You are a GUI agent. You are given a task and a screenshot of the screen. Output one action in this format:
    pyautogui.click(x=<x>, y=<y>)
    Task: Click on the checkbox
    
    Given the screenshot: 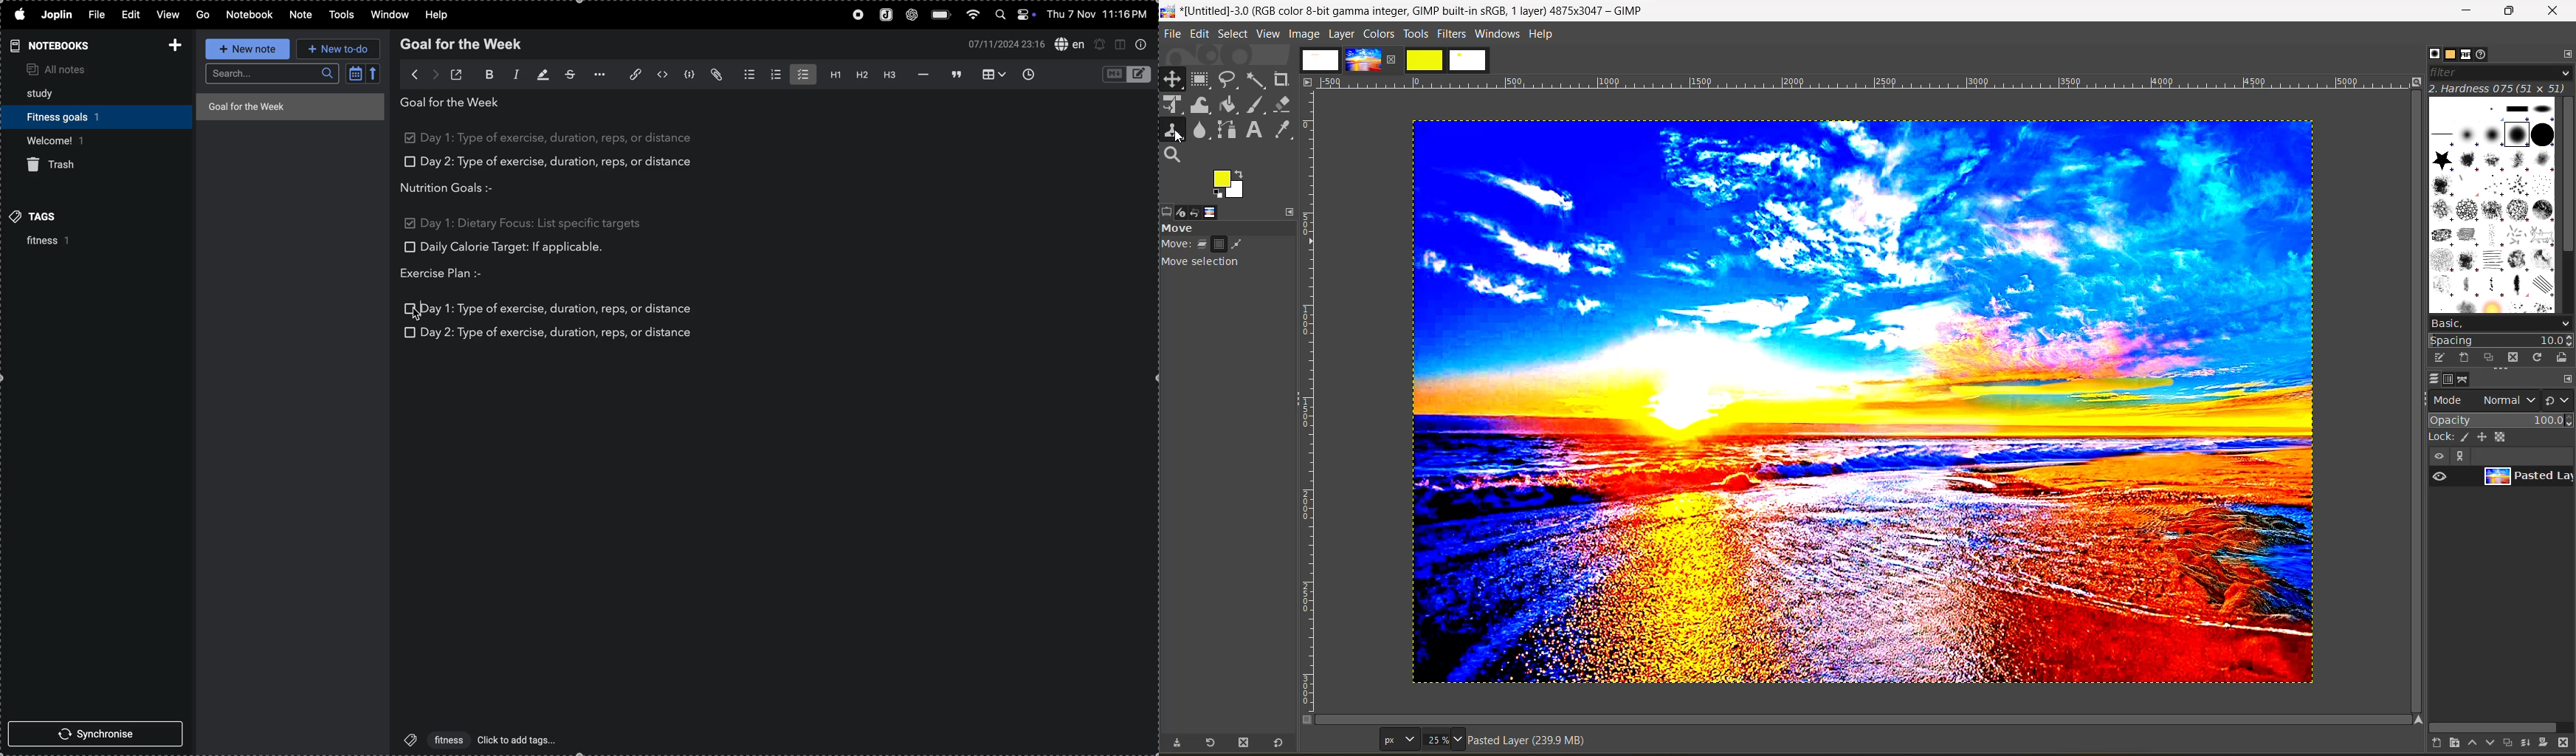 What is the action you would take?
    pyautogui.click(x=408, y=246)
    